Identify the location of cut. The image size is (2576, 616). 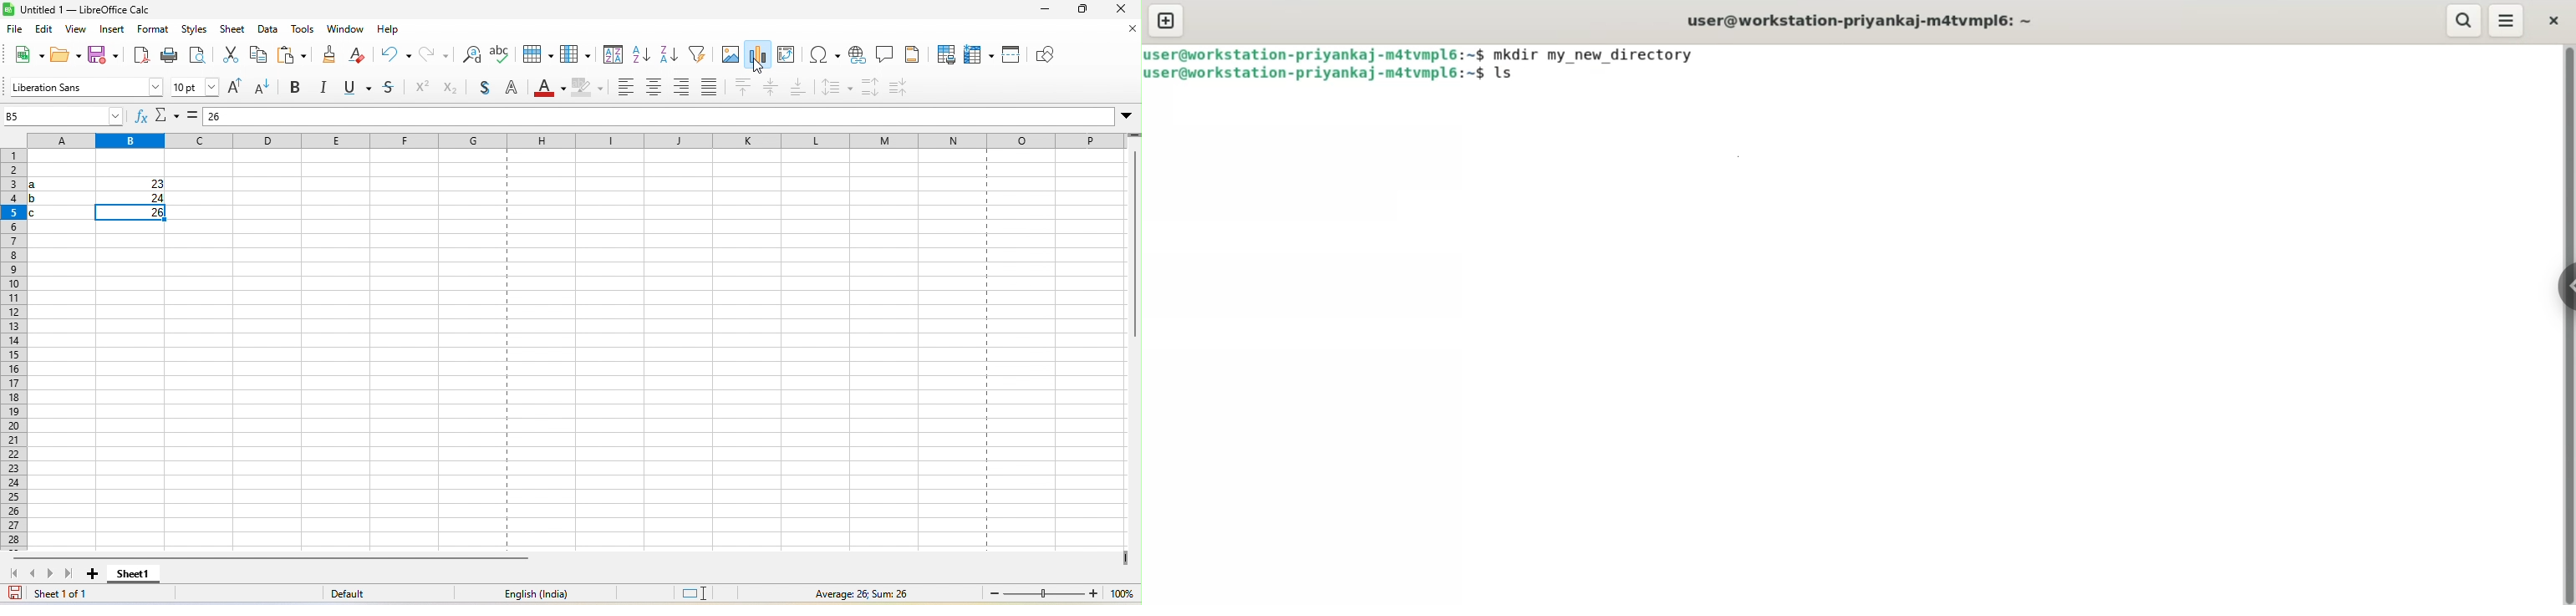
(227, 57).